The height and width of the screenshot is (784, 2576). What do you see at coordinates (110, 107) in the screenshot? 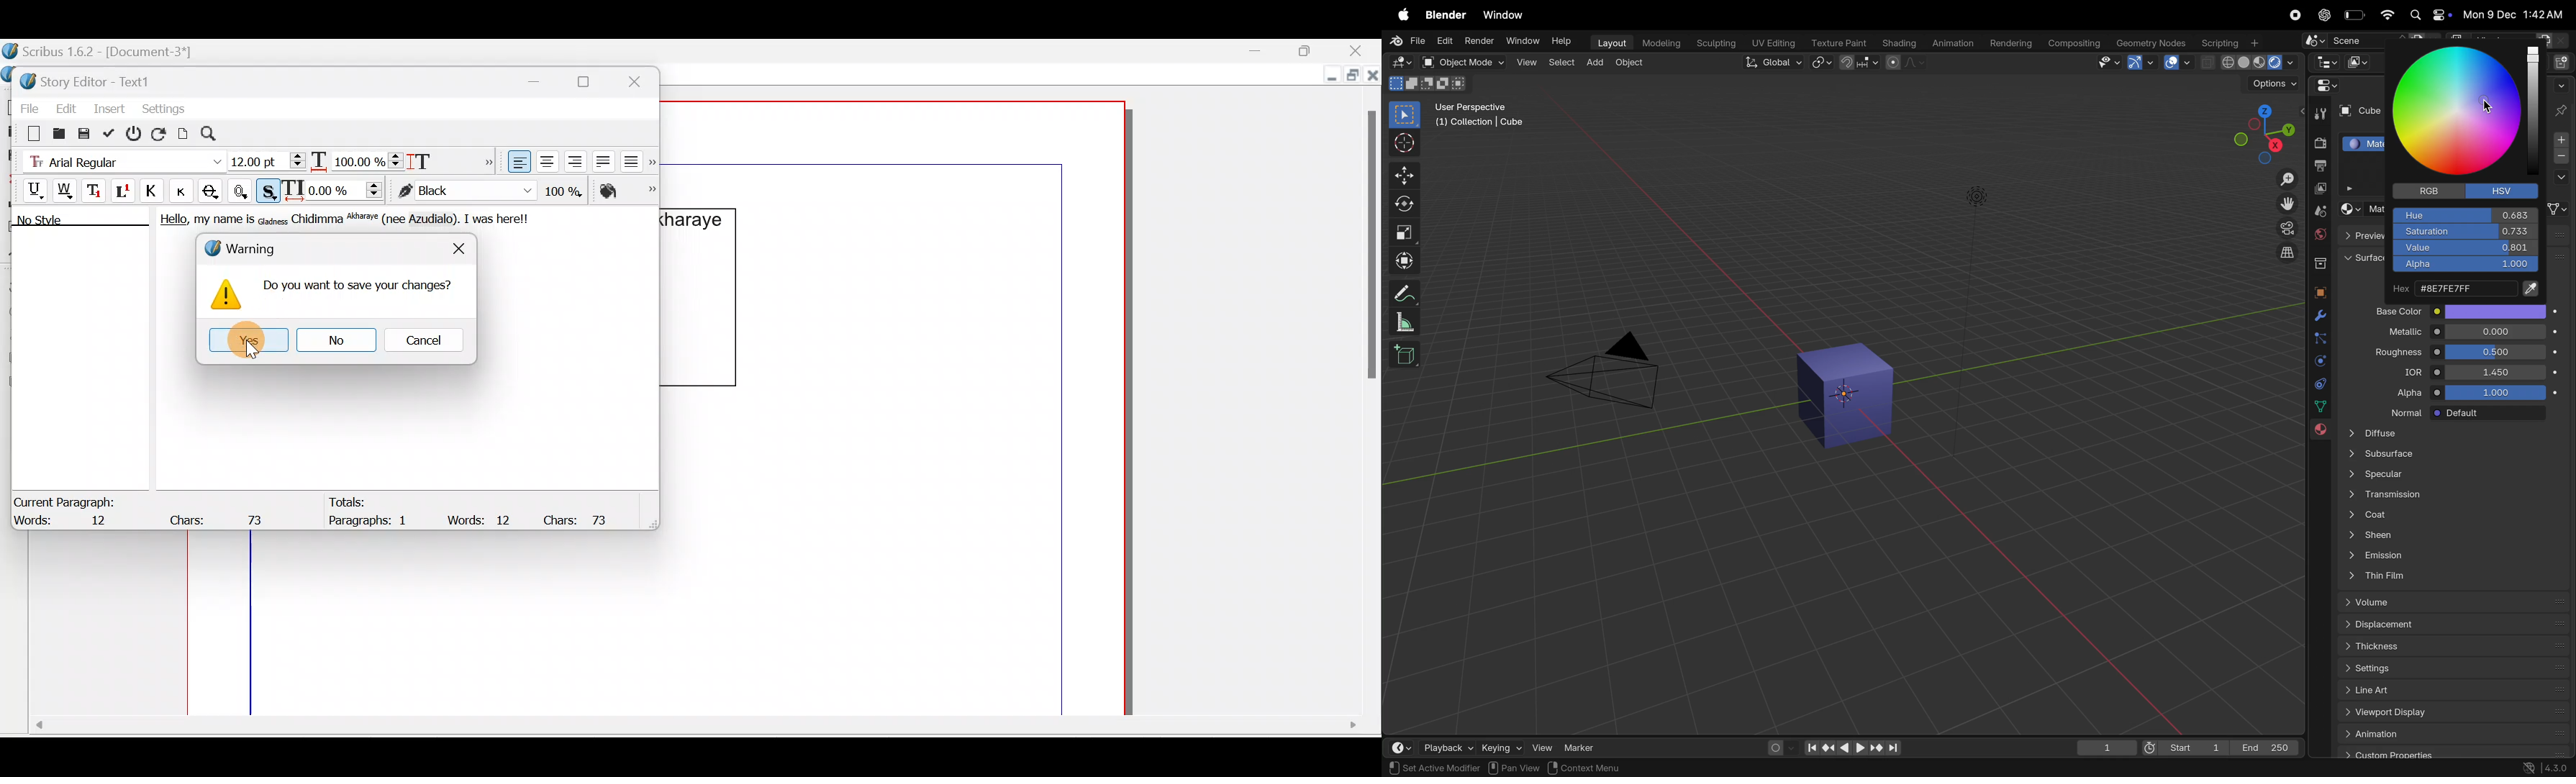
I see `Insert ` at bounding box center [110, 107].